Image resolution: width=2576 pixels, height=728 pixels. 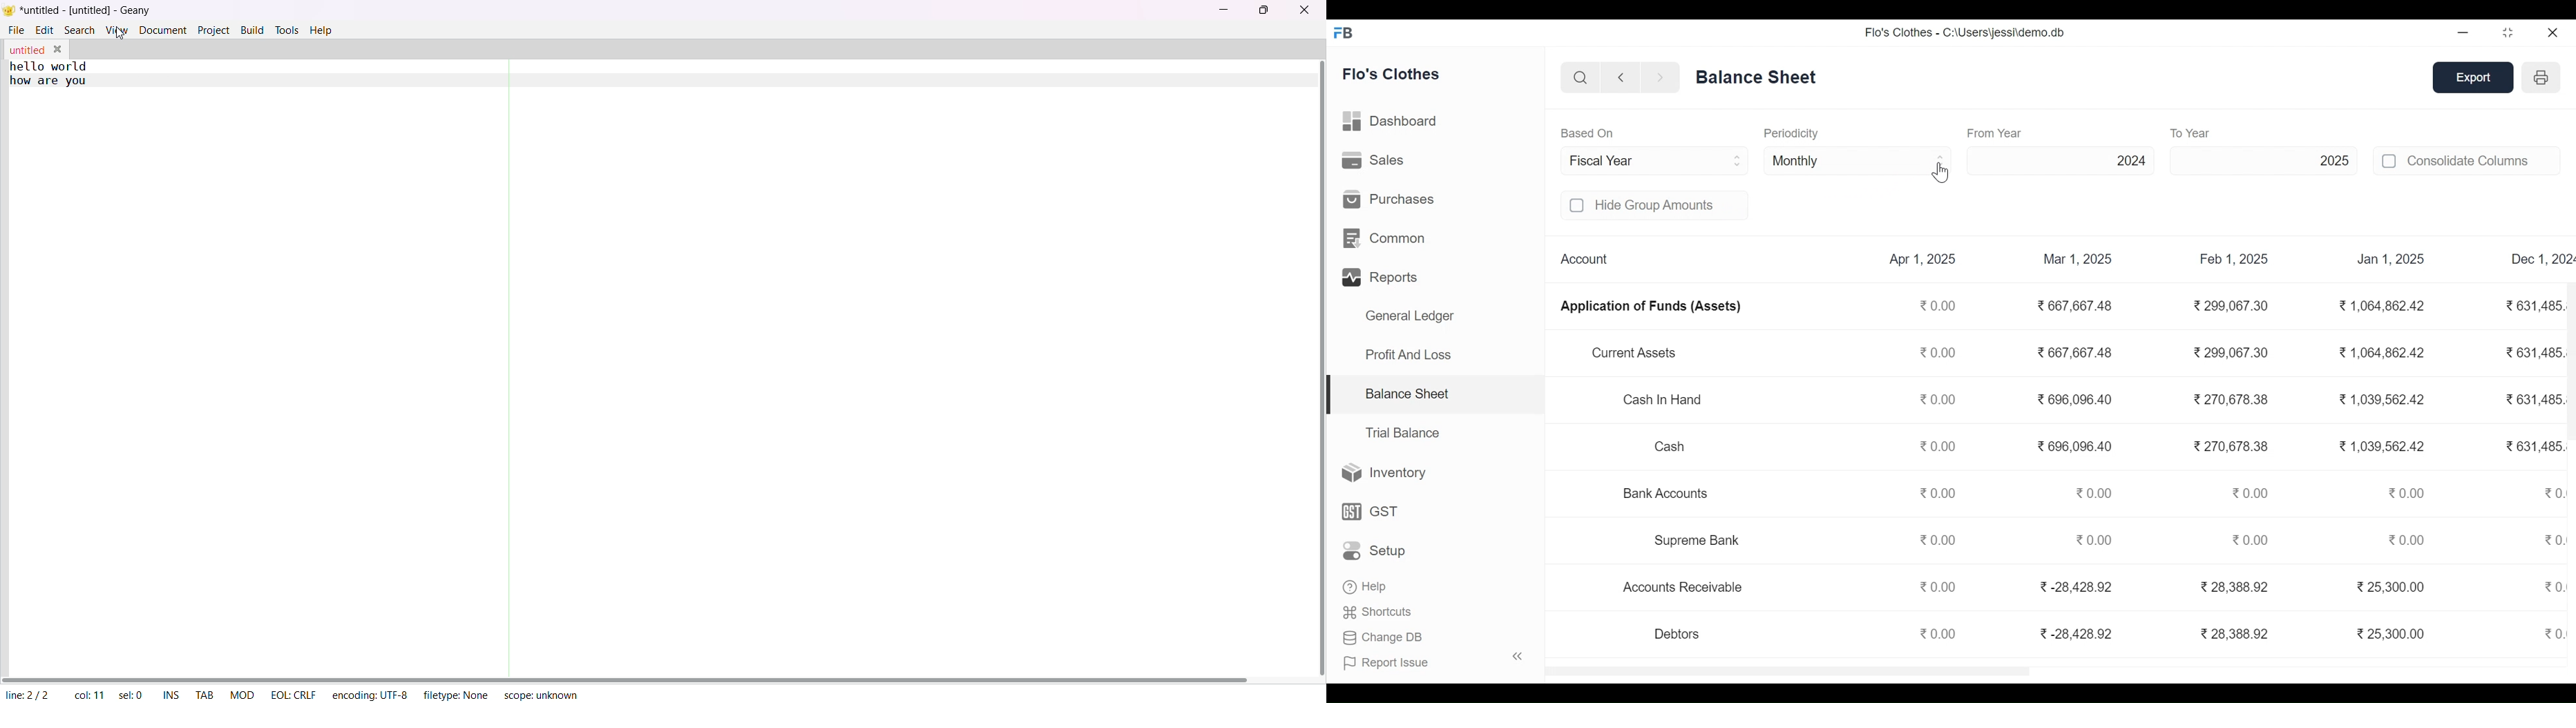 I want to click on Debtors % 0.00 3-28,428.92 328,388.92 25,300.00, so click(x=2028, y=634).